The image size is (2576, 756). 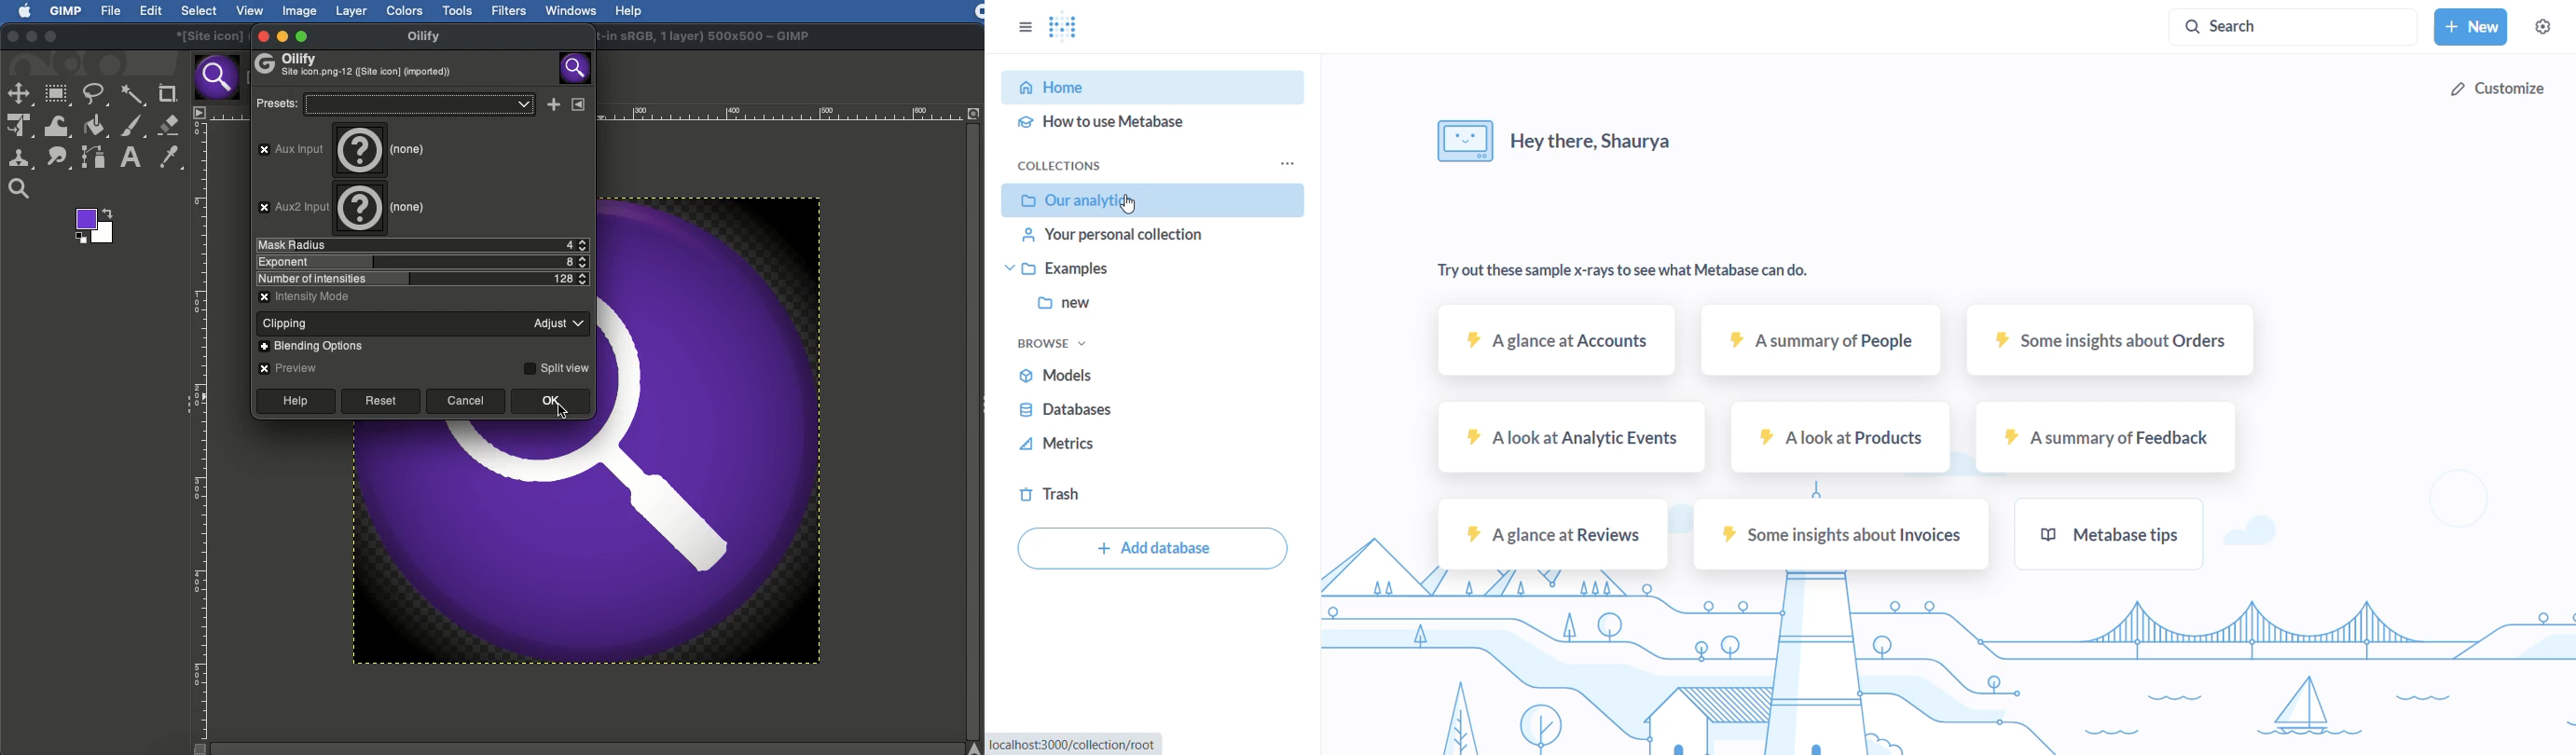 What do you see at coordinates (21, 96) in the screenshot?
I see `selection` at bounding box center [21, 96].